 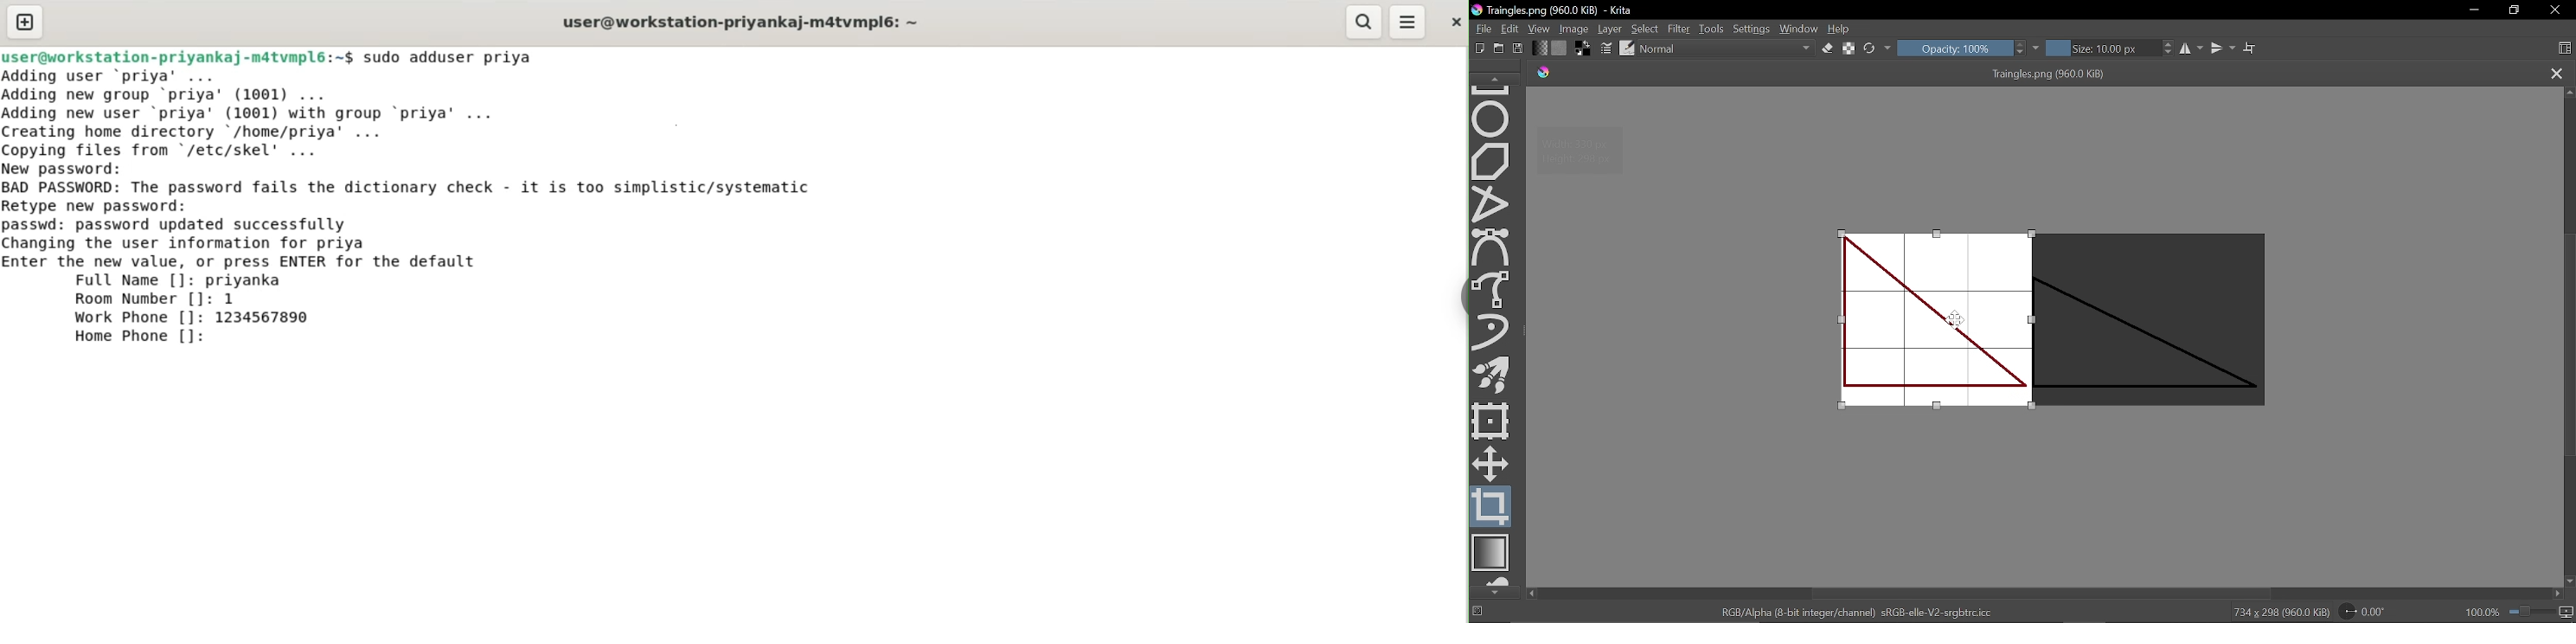 I want to click on Choose brush preset, so click(x=1626, y=48).